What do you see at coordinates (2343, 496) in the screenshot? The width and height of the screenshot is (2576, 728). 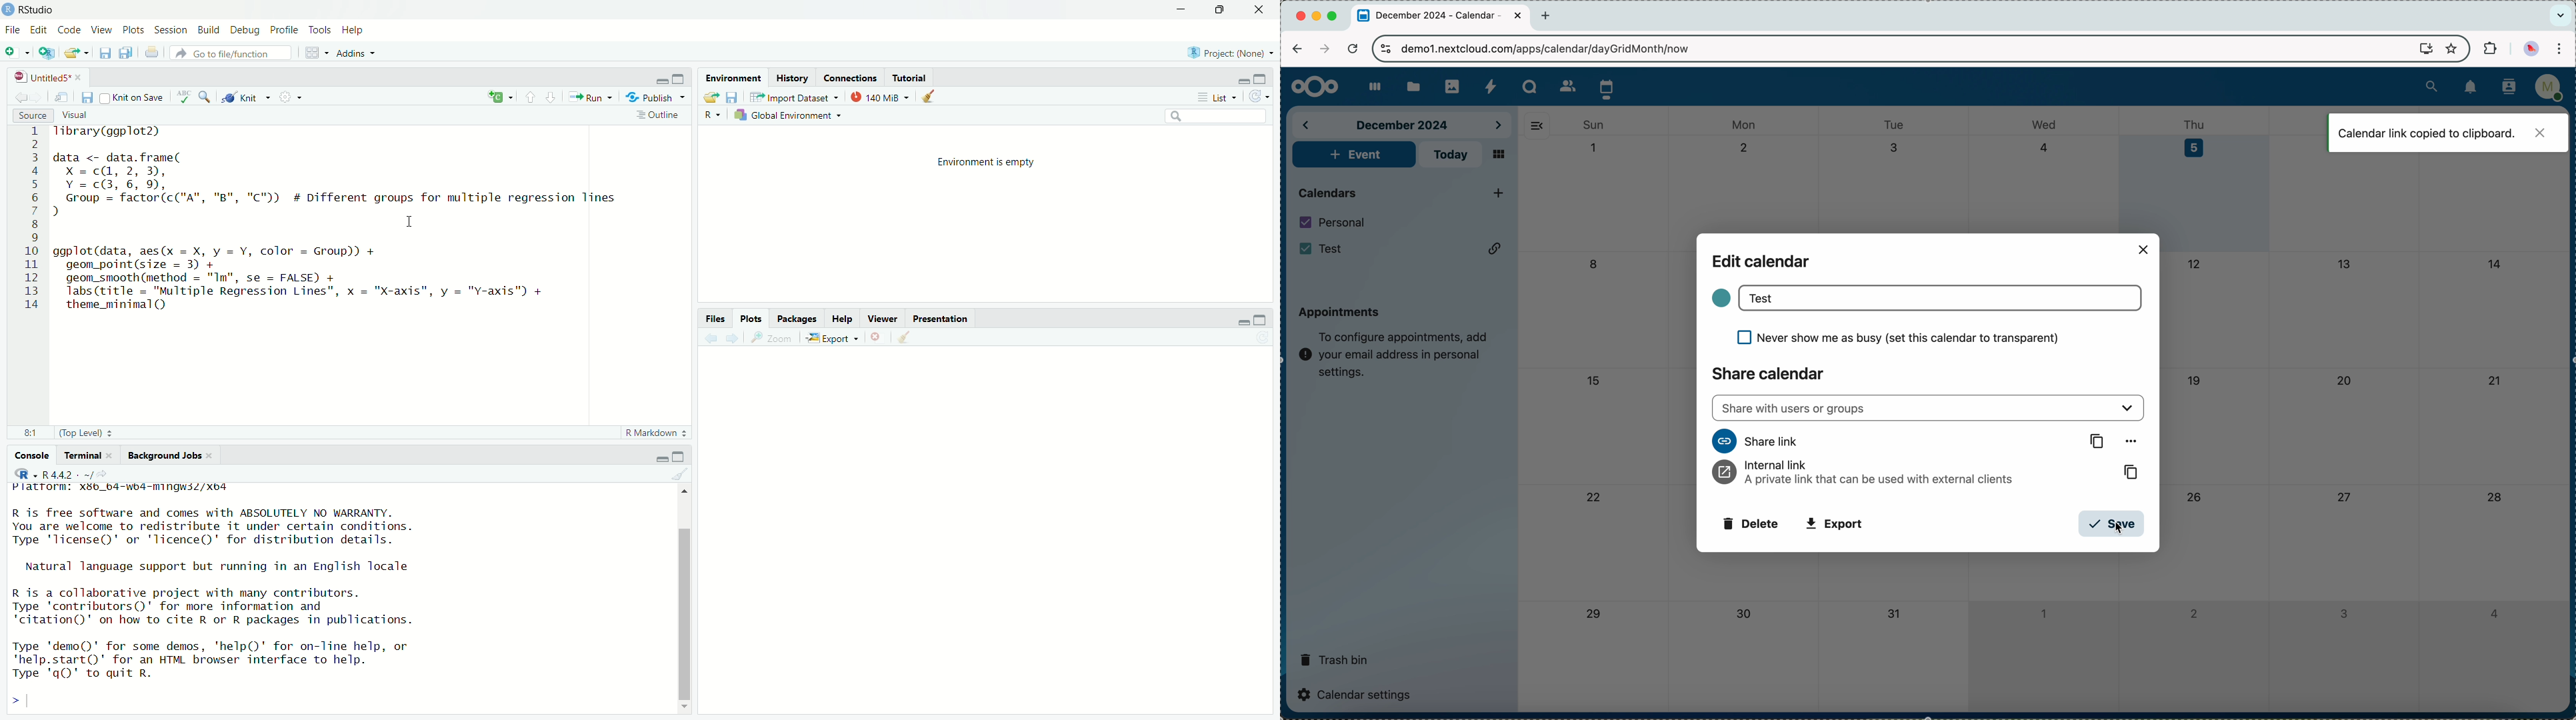 I see `27` at bounding box center [2343, 496].